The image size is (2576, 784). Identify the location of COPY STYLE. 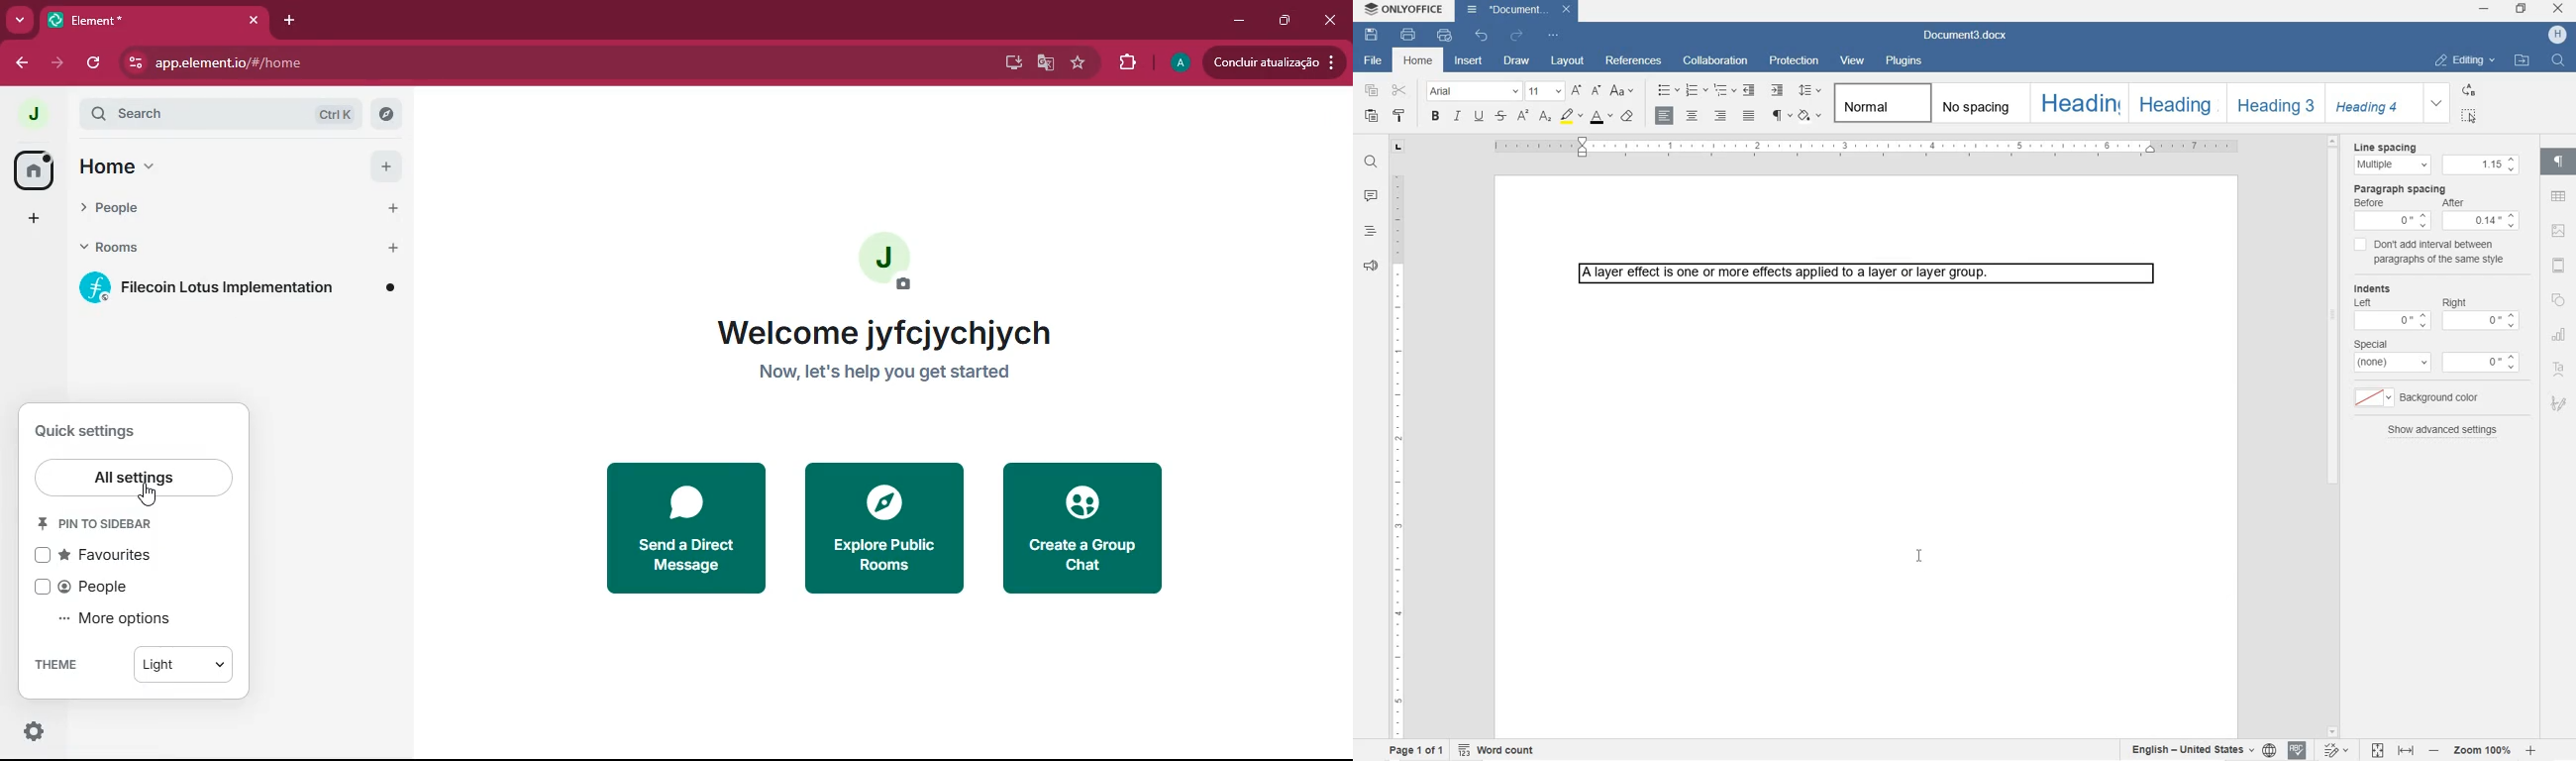
(1399, 117).